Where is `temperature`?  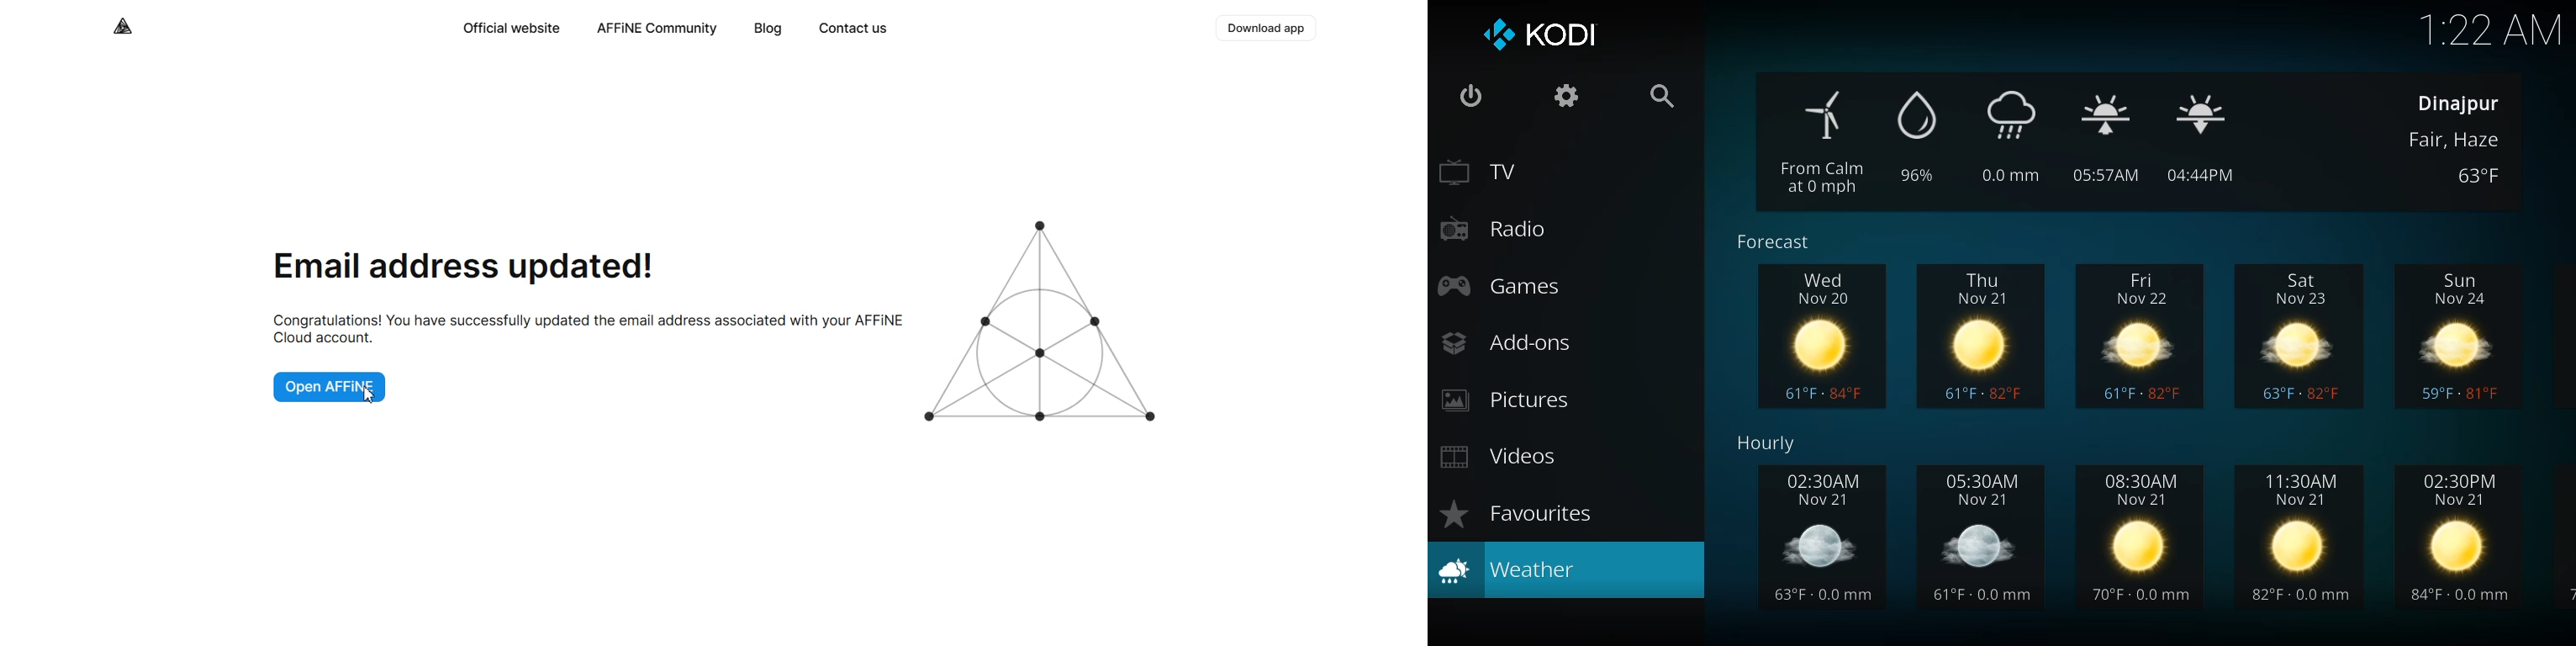
temperature is located at coordinates (2483, 177).